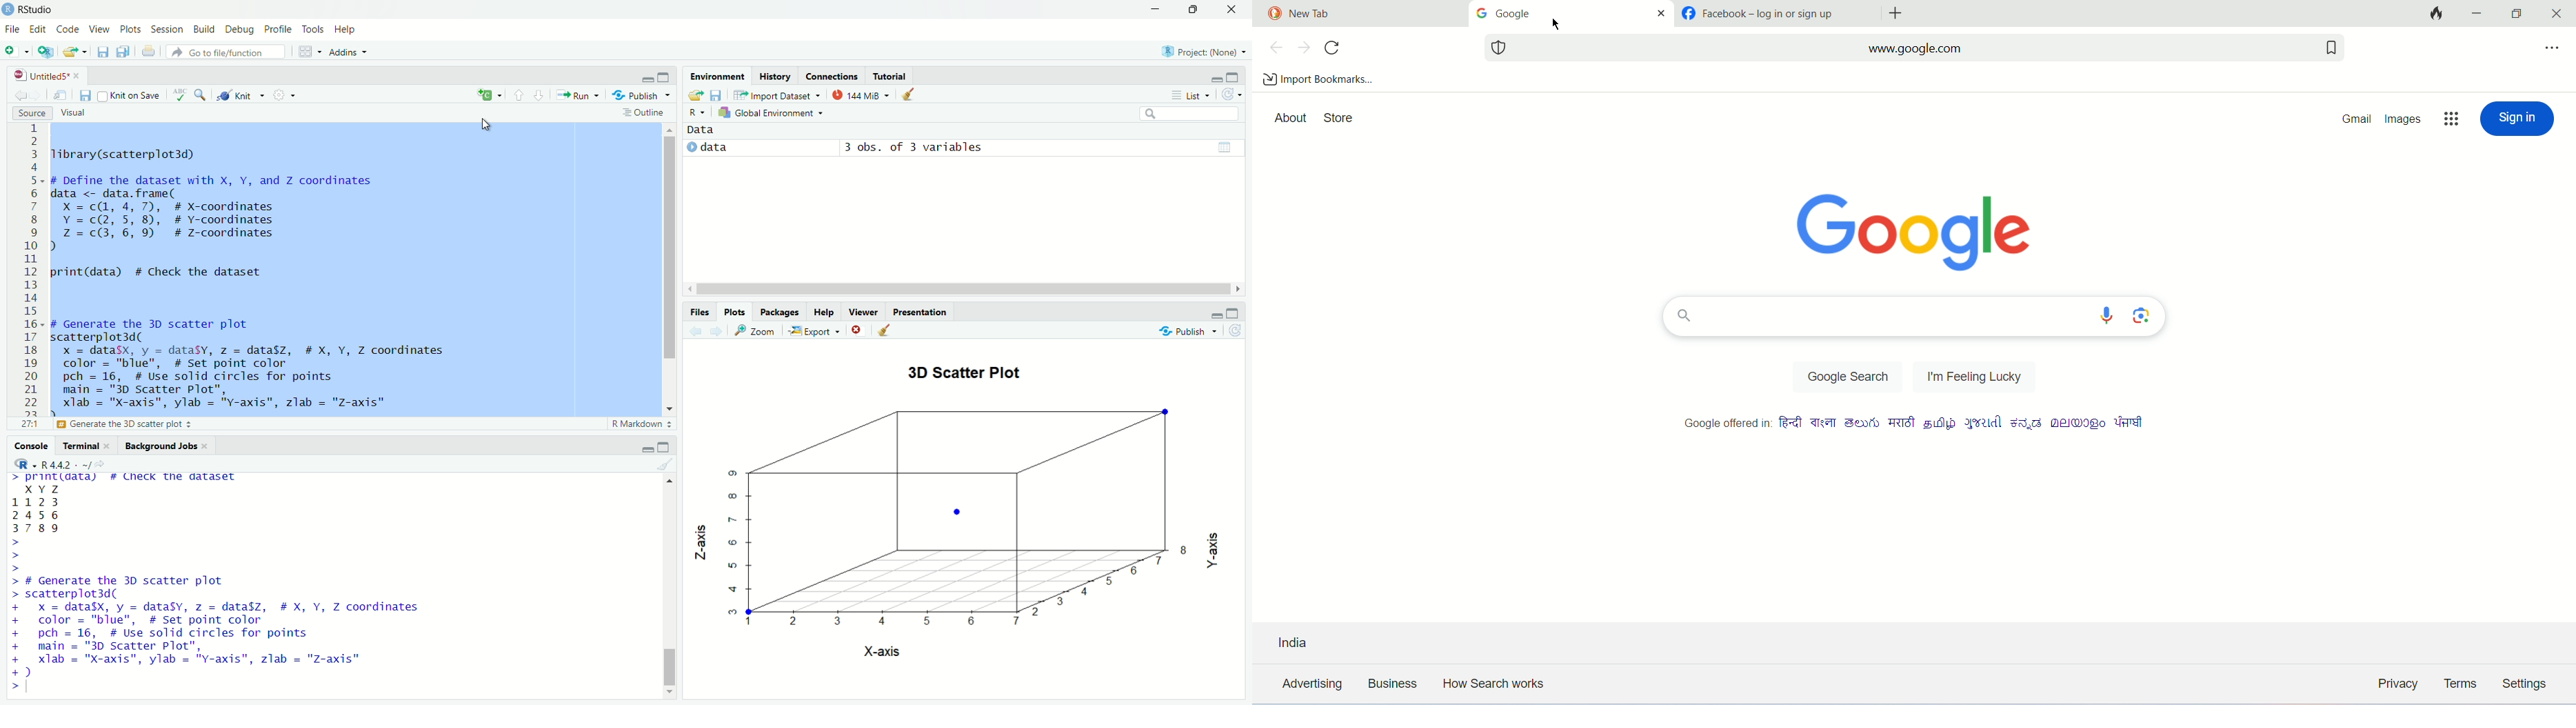 The image size is (2576, 728). What do you see at coordinates (229, 52) in the screenshot?
I see `go to file/function` at bounding box center [229, 52].